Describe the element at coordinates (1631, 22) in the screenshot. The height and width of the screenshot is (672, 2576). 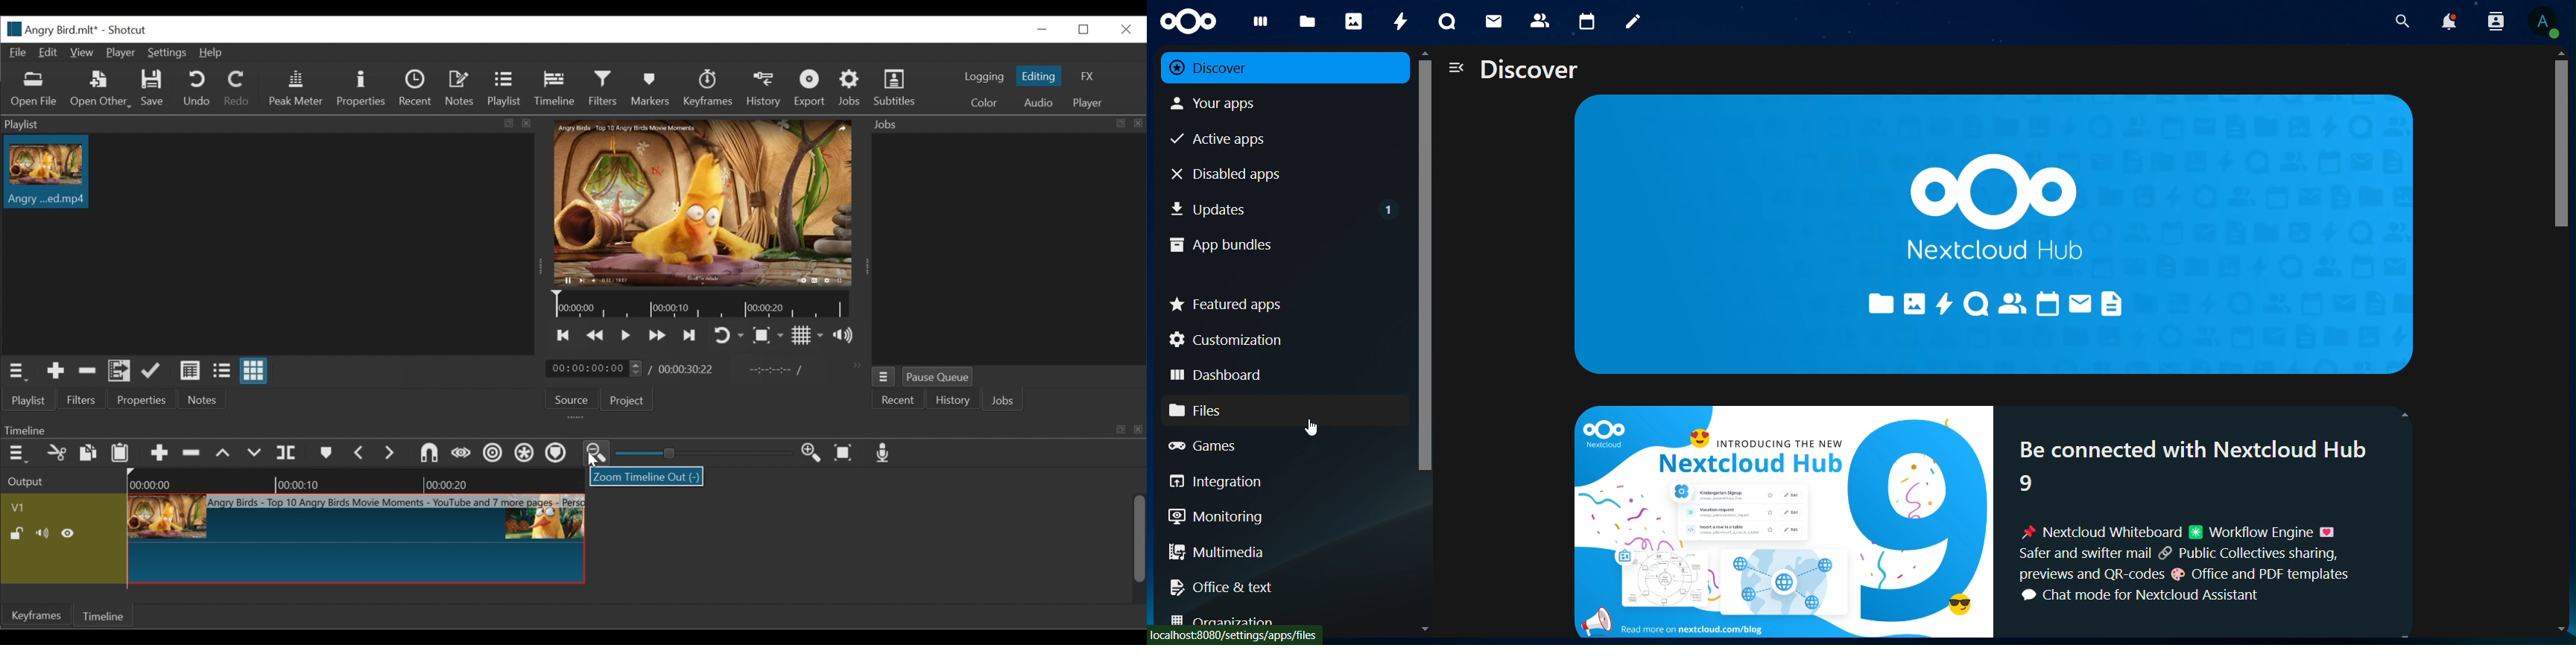
I see `notes` at that location.